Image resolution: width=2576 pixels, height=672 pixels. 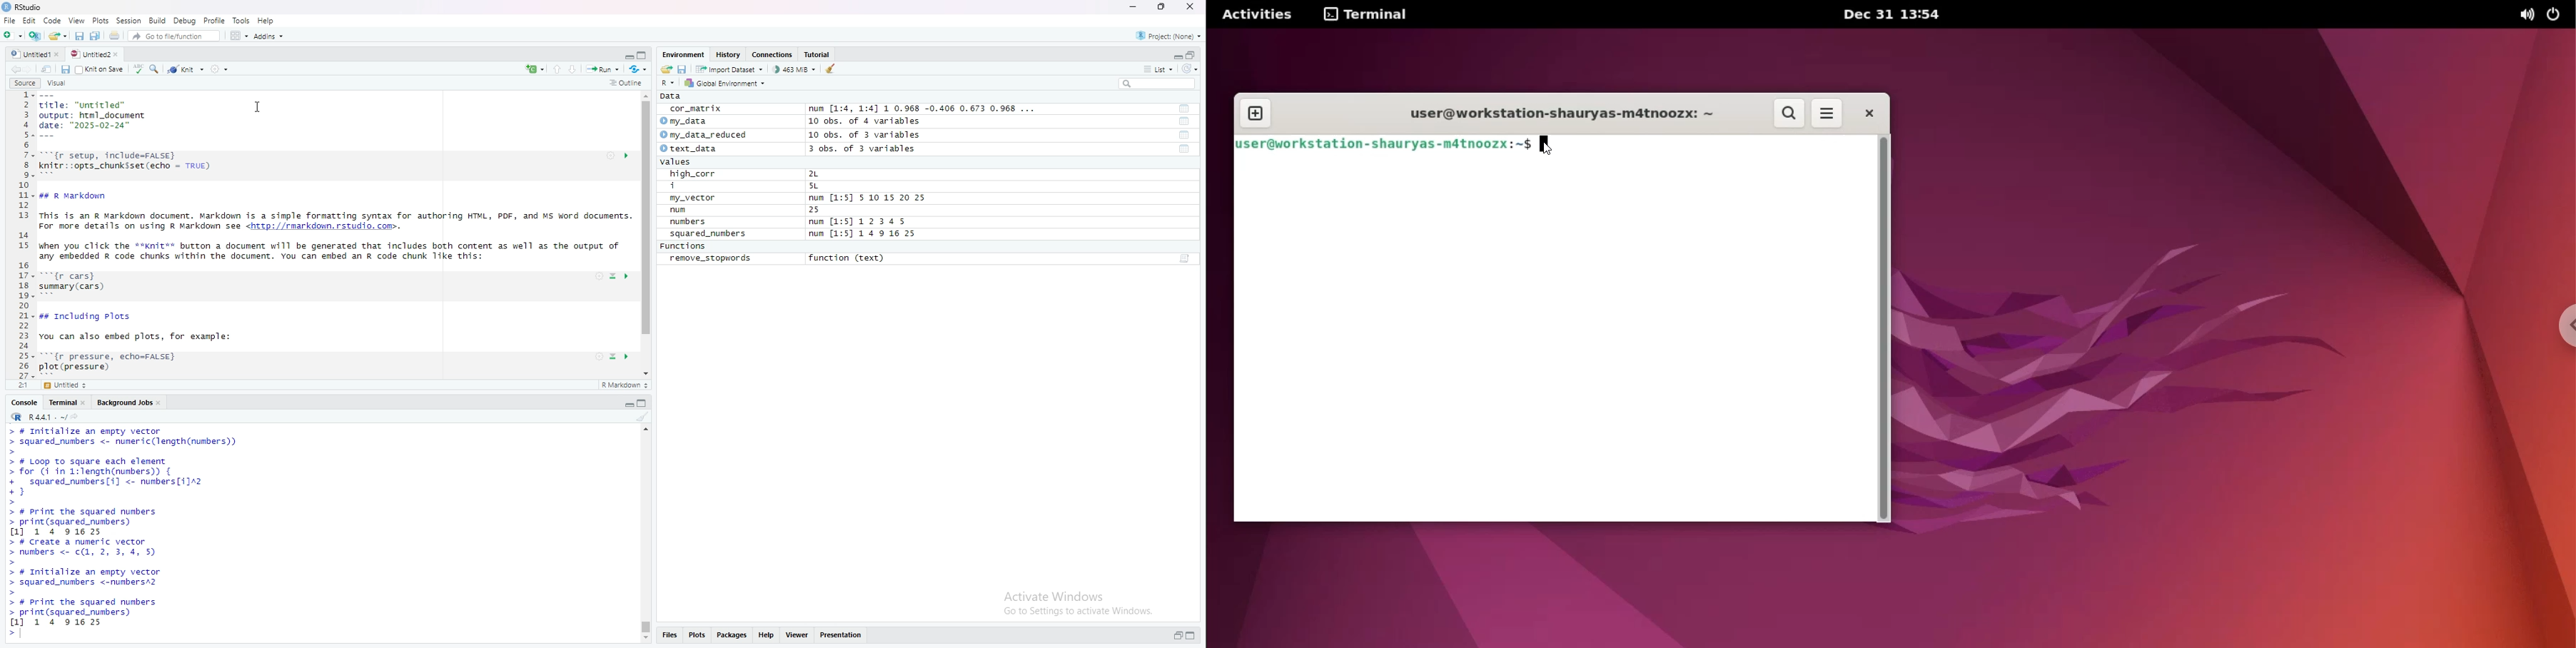 What do you see at coordinates (96, 35) in the screenshot?
I see `Save all open documents` at bounding box center [96, 35].